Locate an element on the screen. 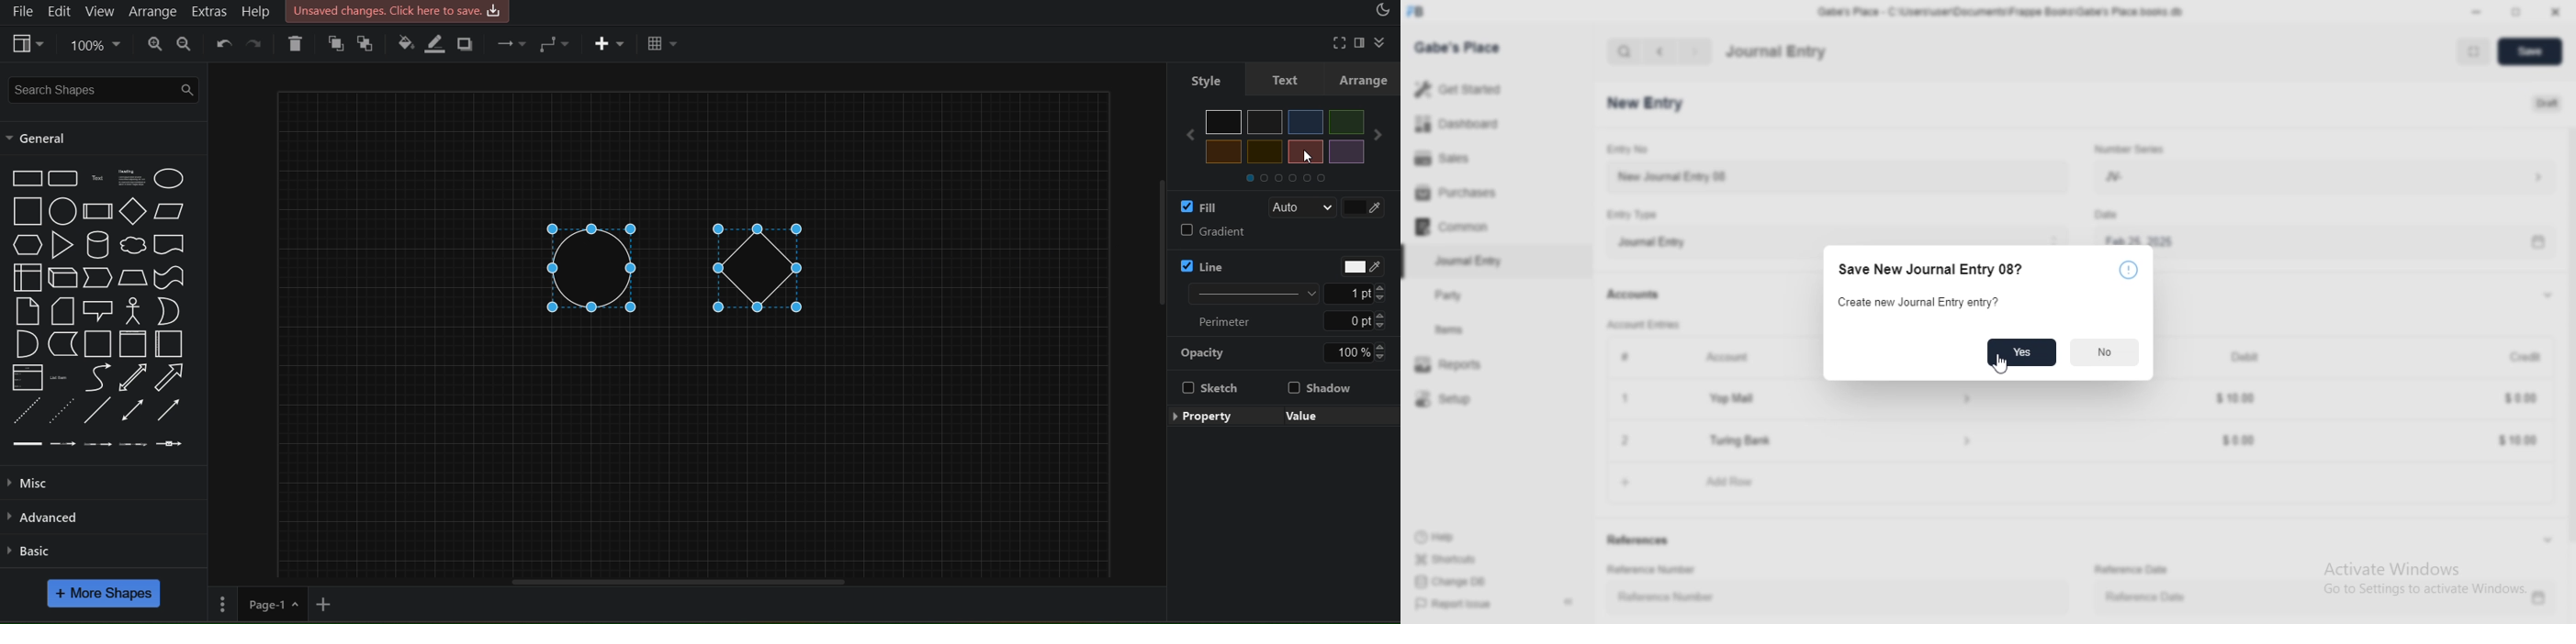  Parallelogram is located at coordinates (177, 211).